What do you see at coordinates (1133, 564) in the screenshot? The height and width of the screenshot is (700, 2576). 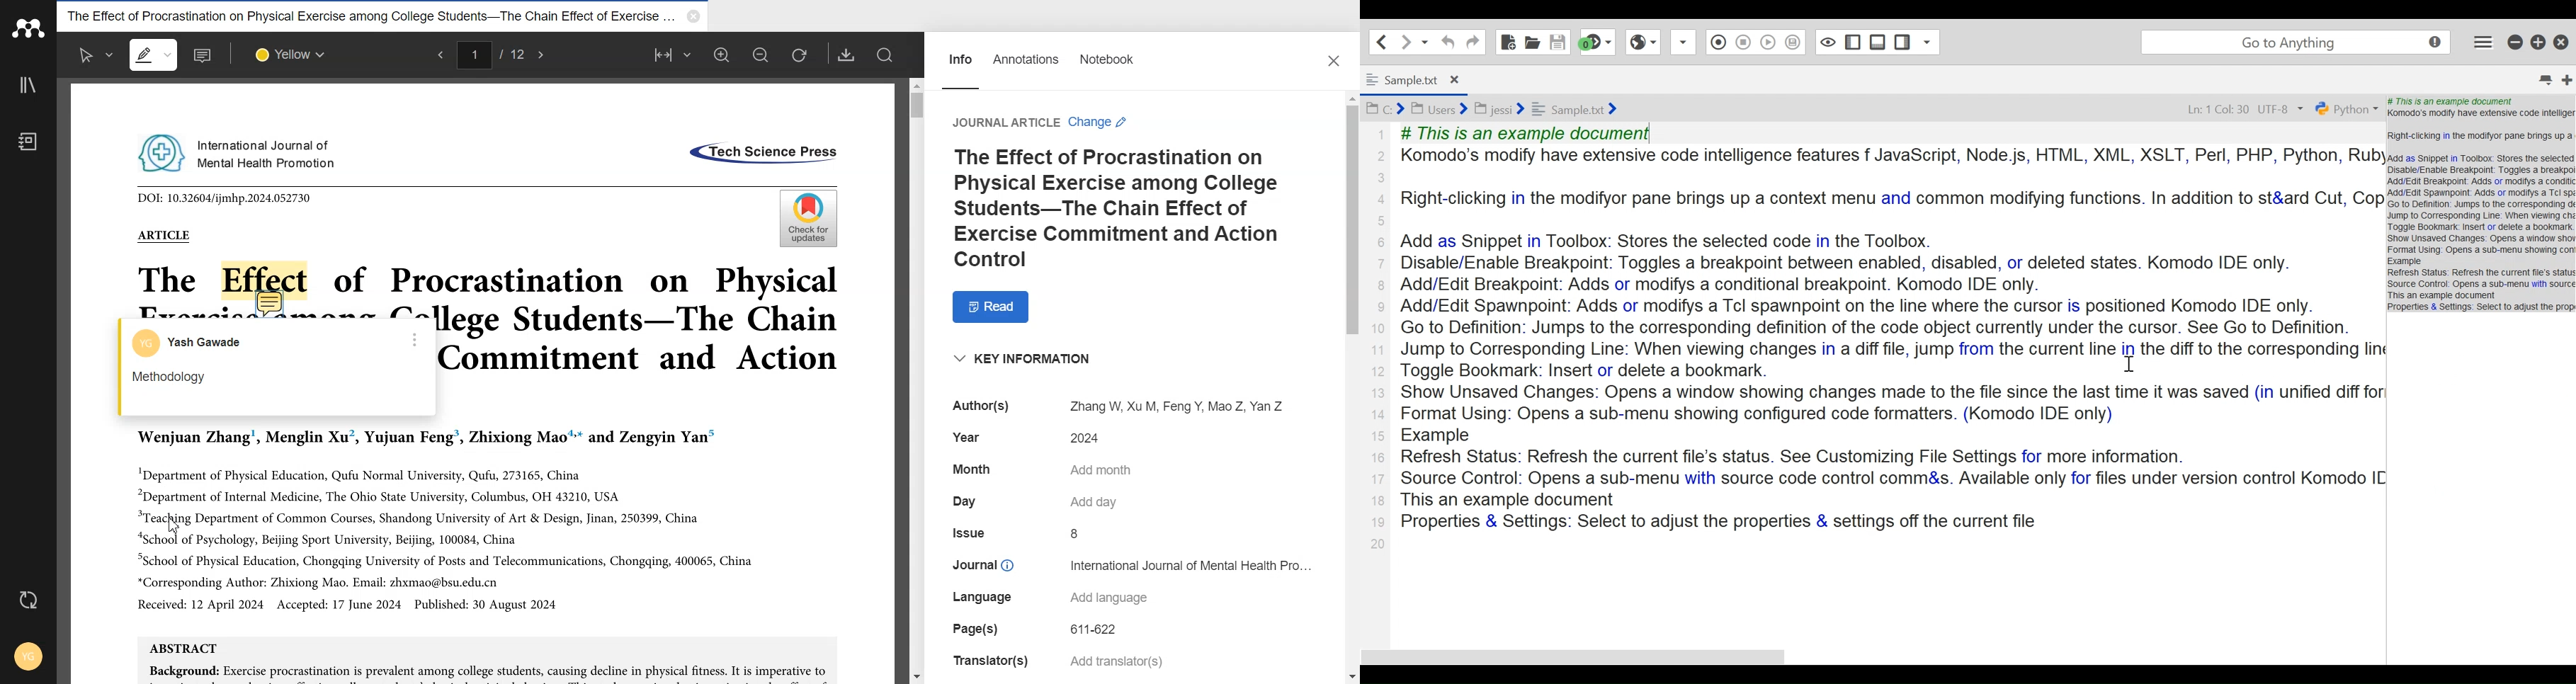 I see `Journal © International Journal of Mental Health Pro...` at bounding box center [1133, 564].